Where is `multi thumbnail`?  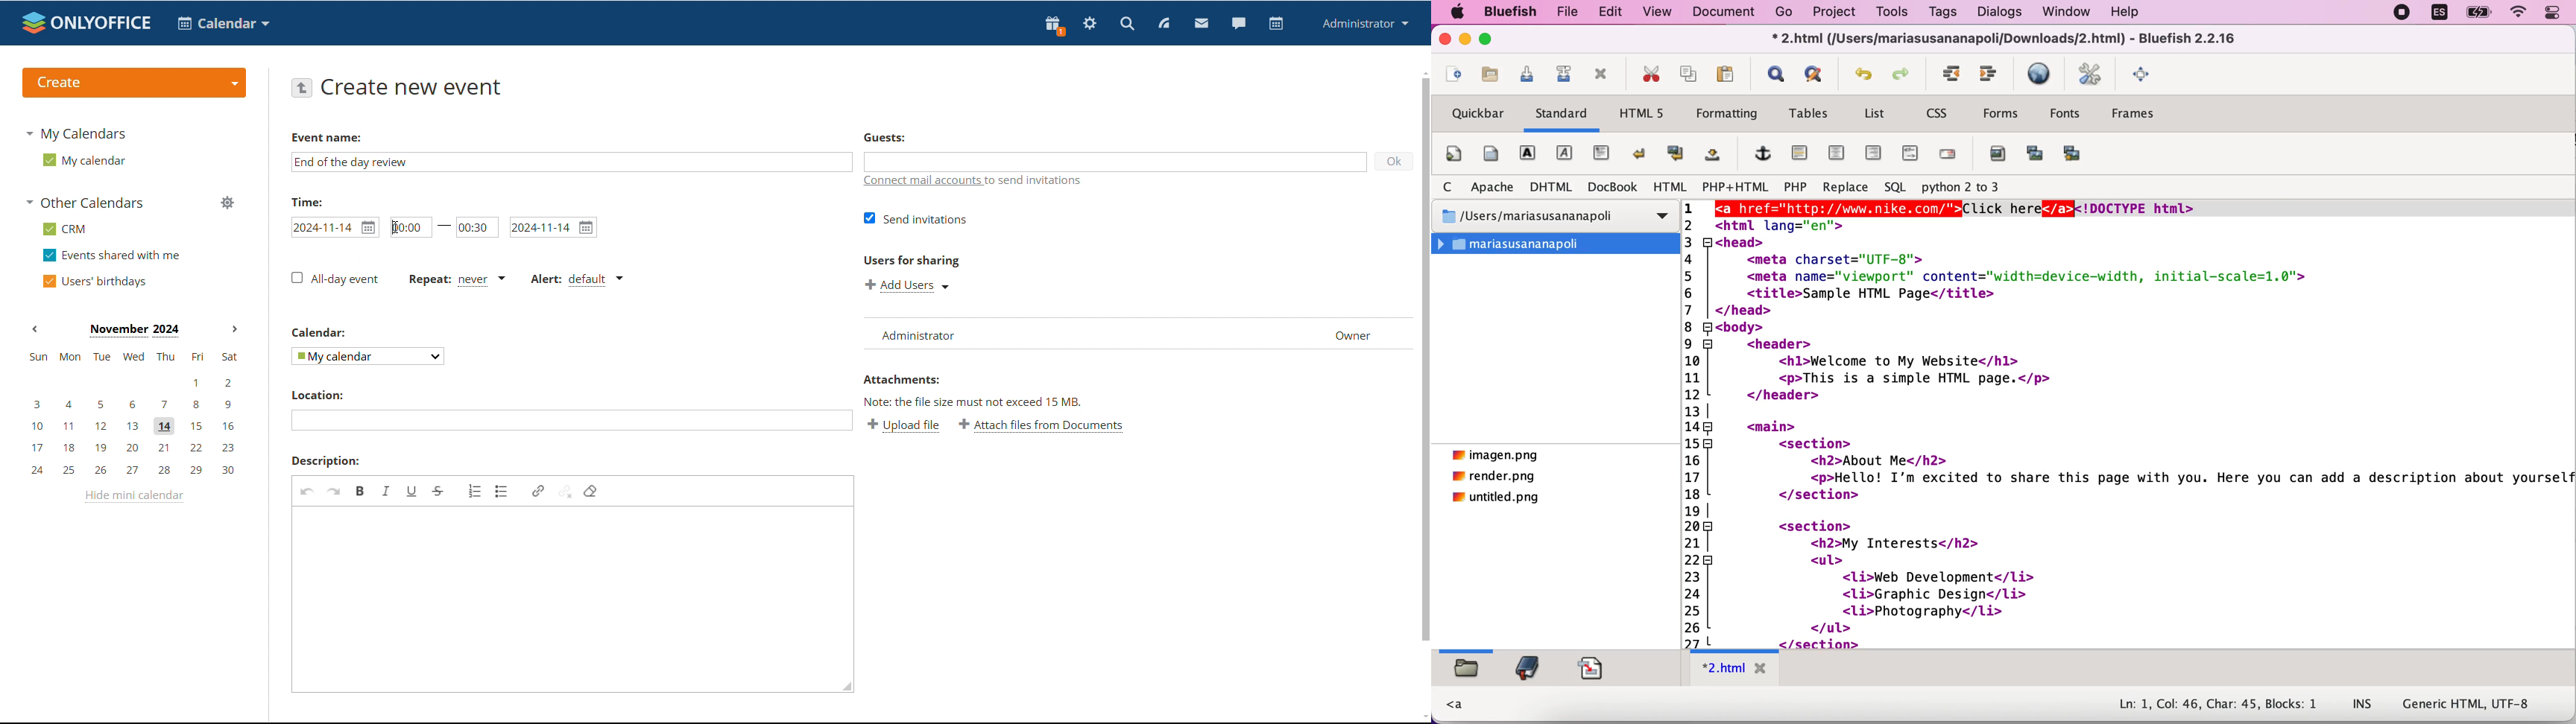 multi thumbnail is located at coordinates (2079, 156).